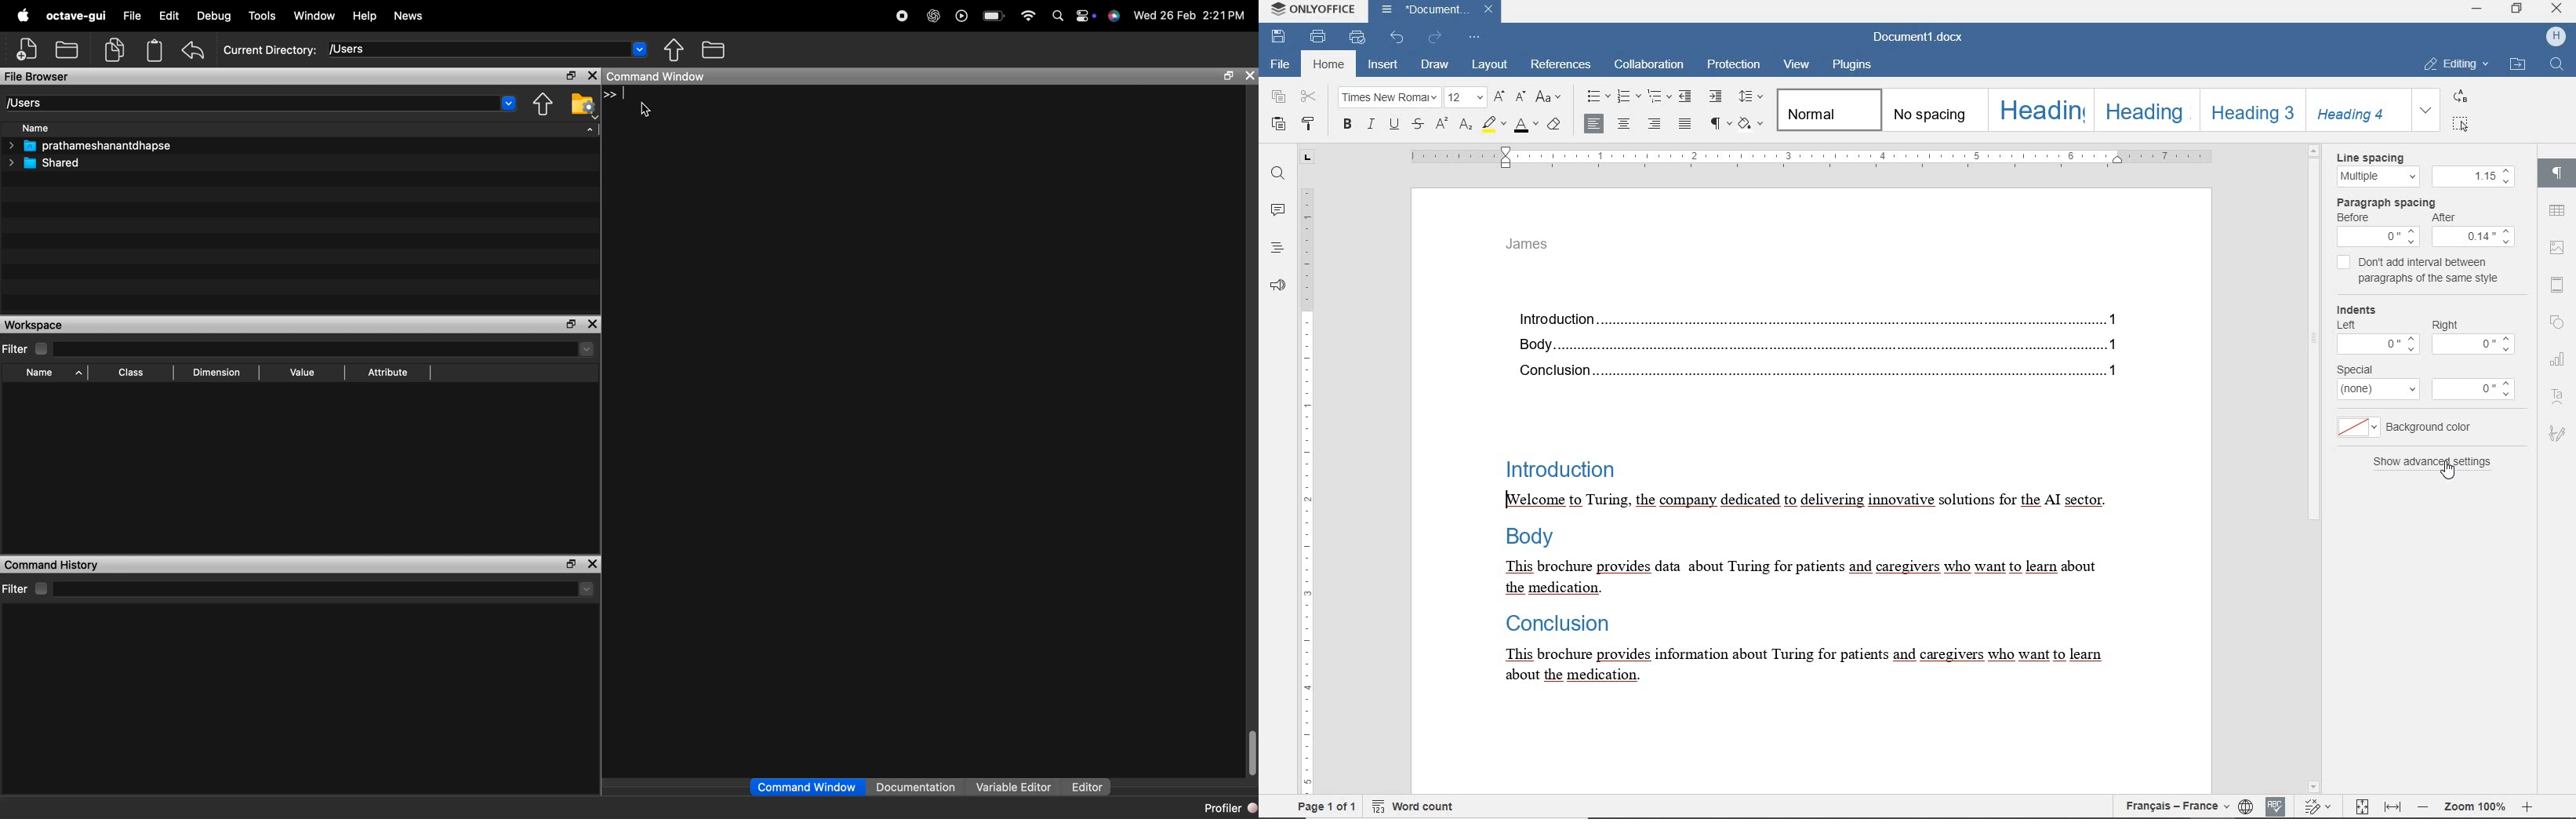 Image resolution: width=2576 pixels, height=840 pixels. I want to click on wifi, so click(1031, 12).